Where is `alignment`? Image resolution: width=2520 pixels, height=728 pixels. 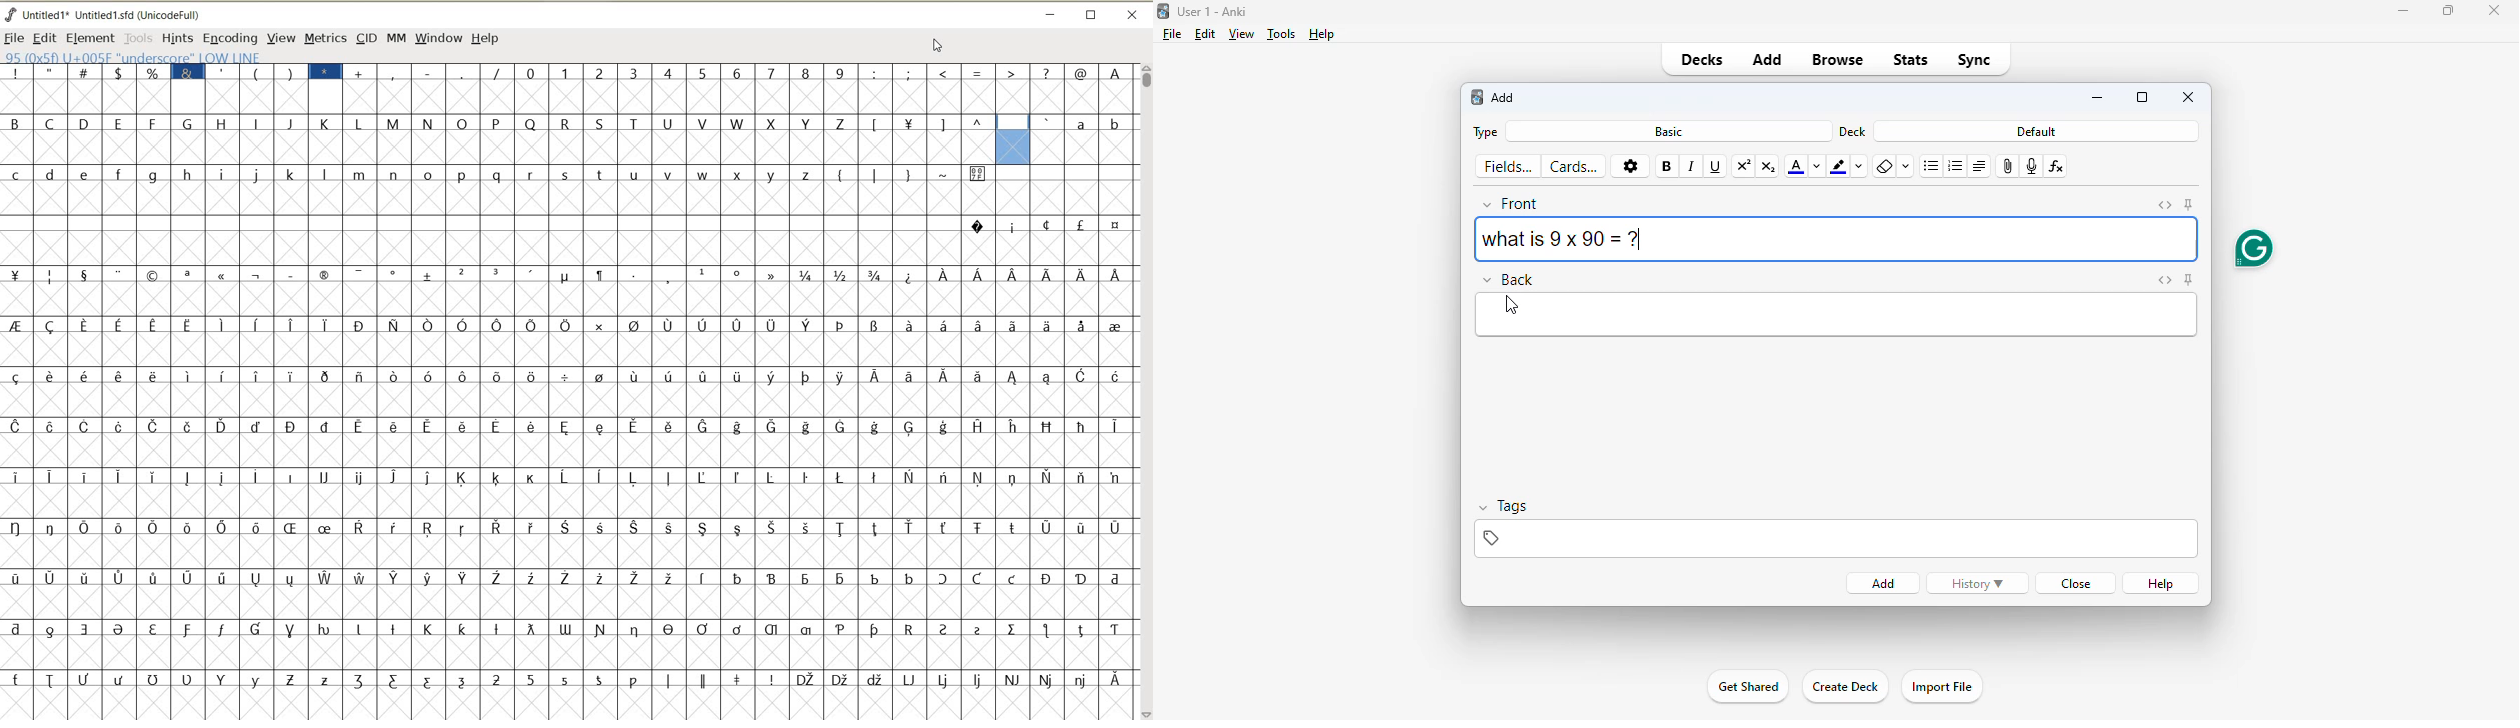
alignment is located at coordinates (1979, 166).